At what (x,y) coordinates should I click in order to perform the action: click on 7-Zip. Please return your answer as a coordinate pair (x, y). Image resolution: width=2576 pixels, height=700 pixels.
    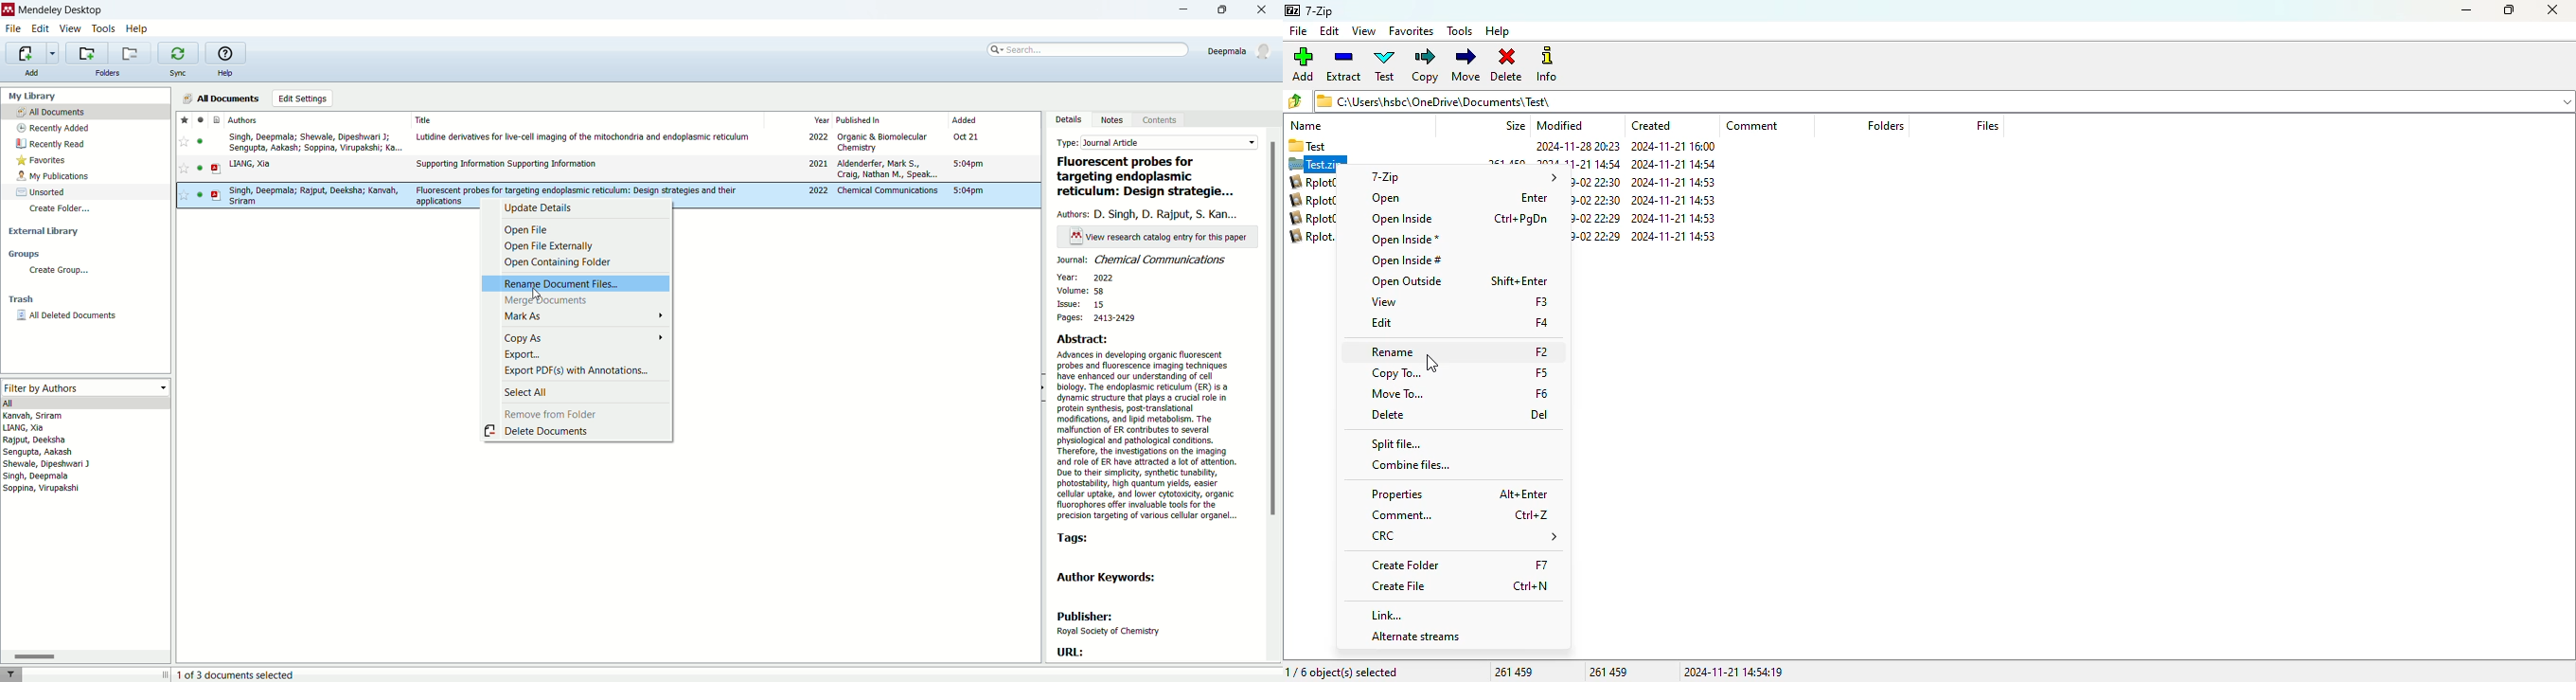
    Looking at the image, I should click on (1461, 177).